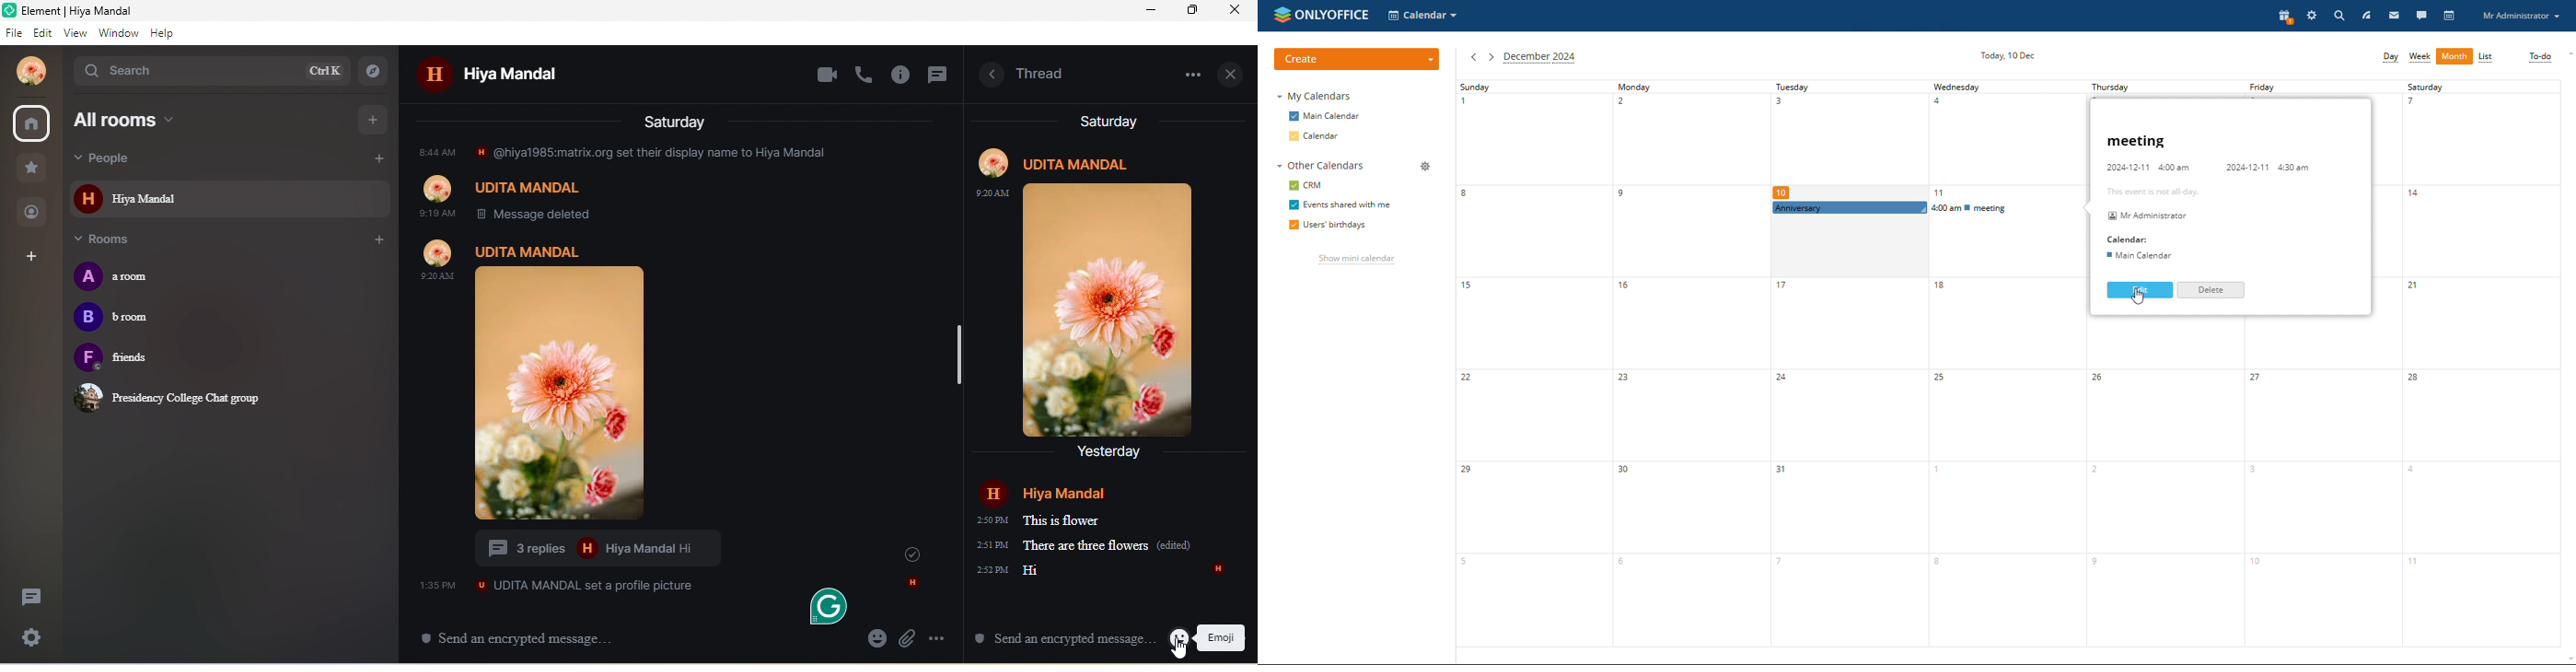 The height and width of the screenshot is (672, 2576). I want to click on UDITA MANDAL, so click(1079, 163).